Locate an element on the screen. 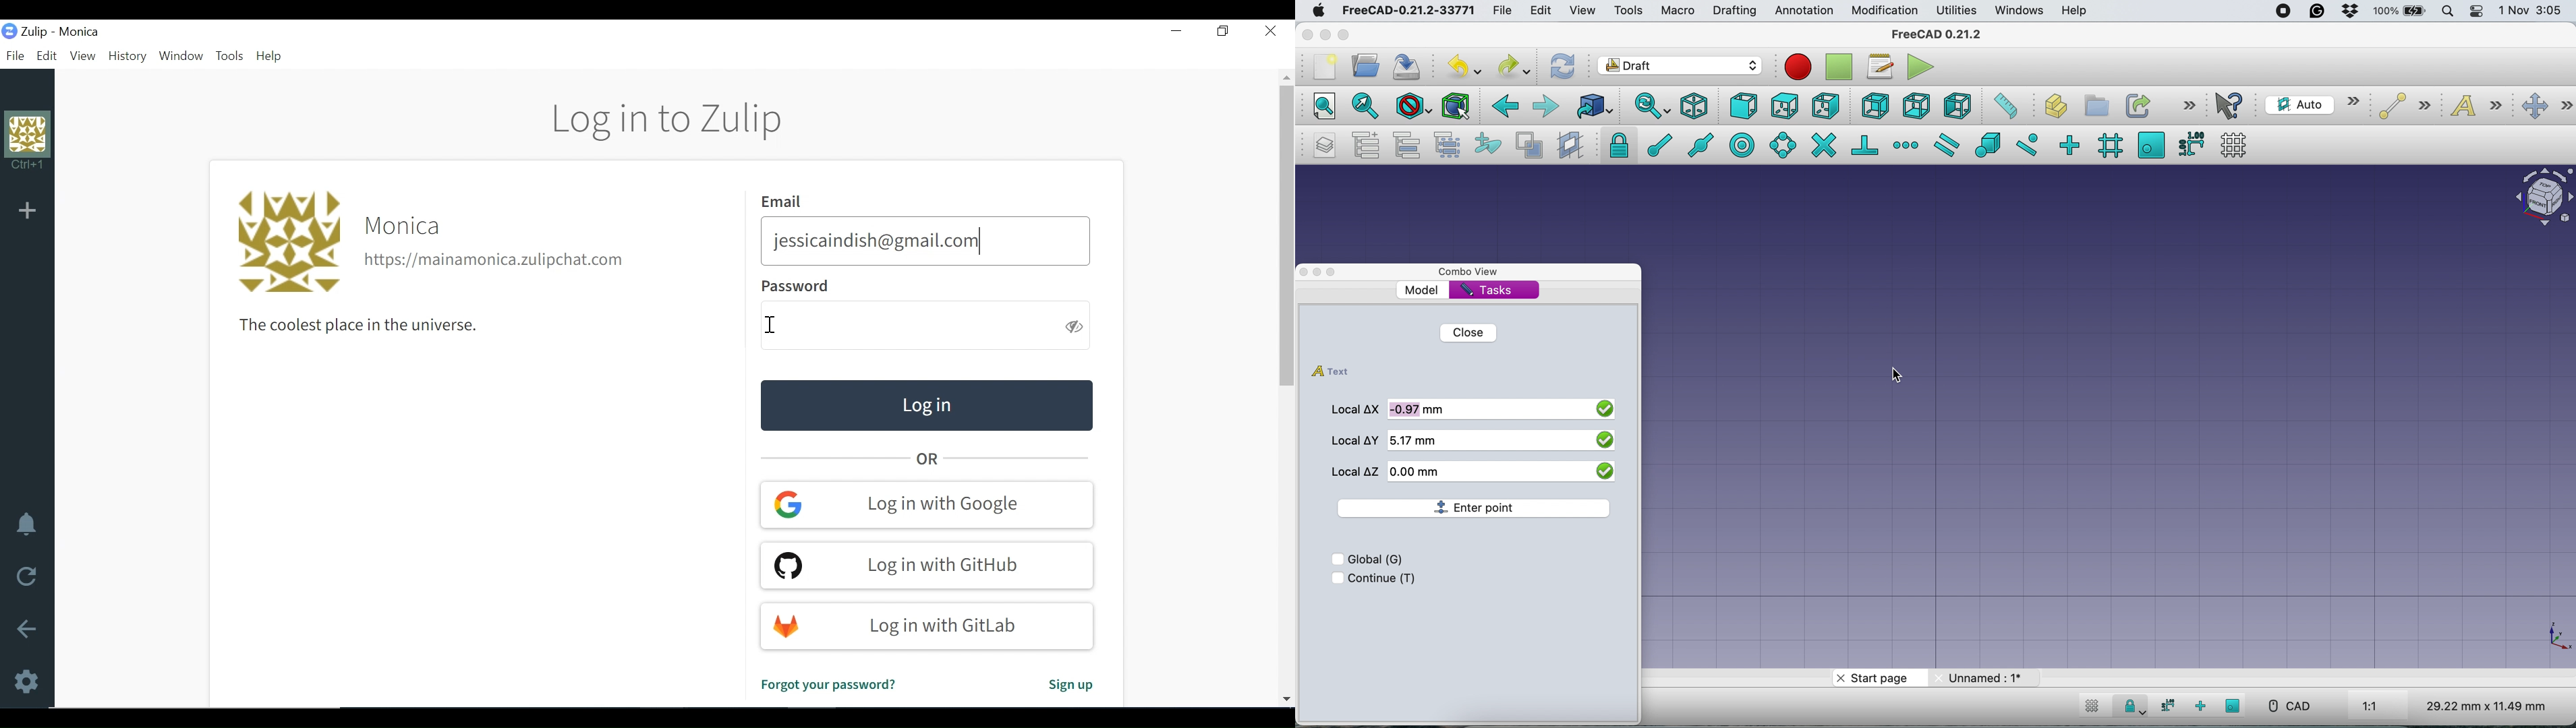 The height and width of the screenshot is (728, 2576). model is located at coordinates (1423, 291).